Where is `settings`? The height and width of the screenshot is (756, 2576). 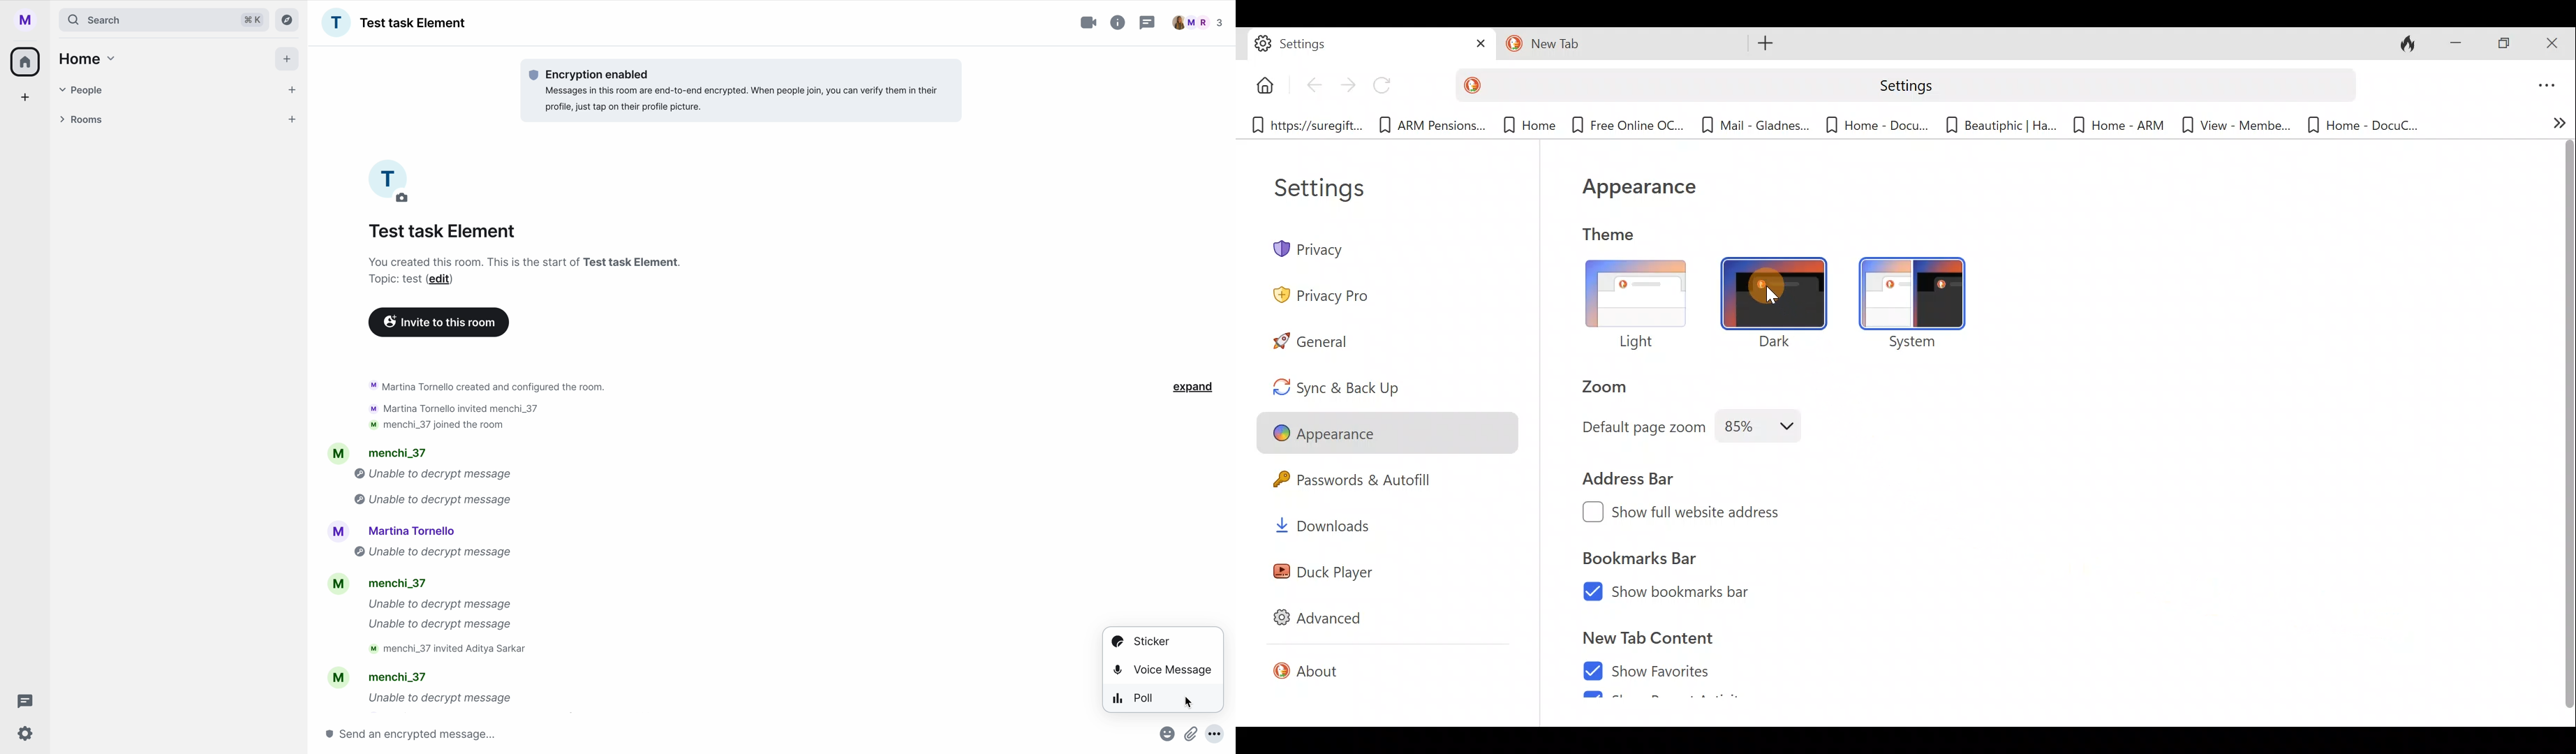
settings is located at coordinates (26, 735).